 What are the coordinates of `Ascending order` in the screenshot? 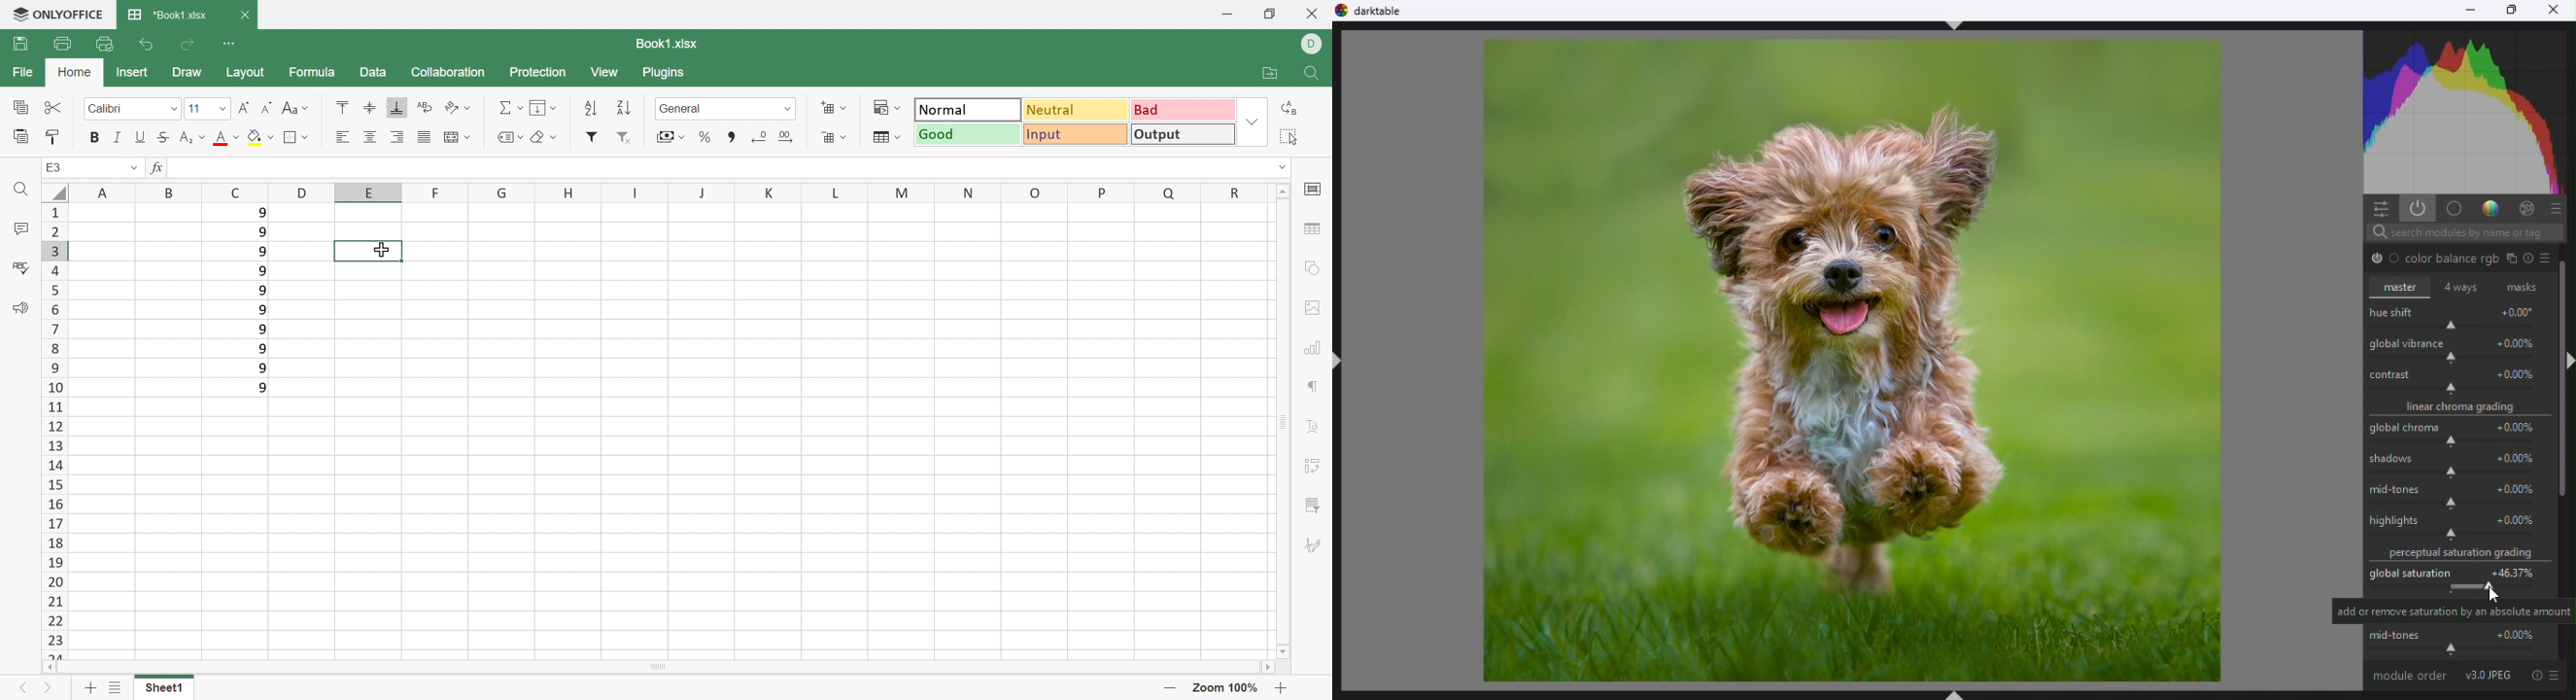 It's located at (591, 109).